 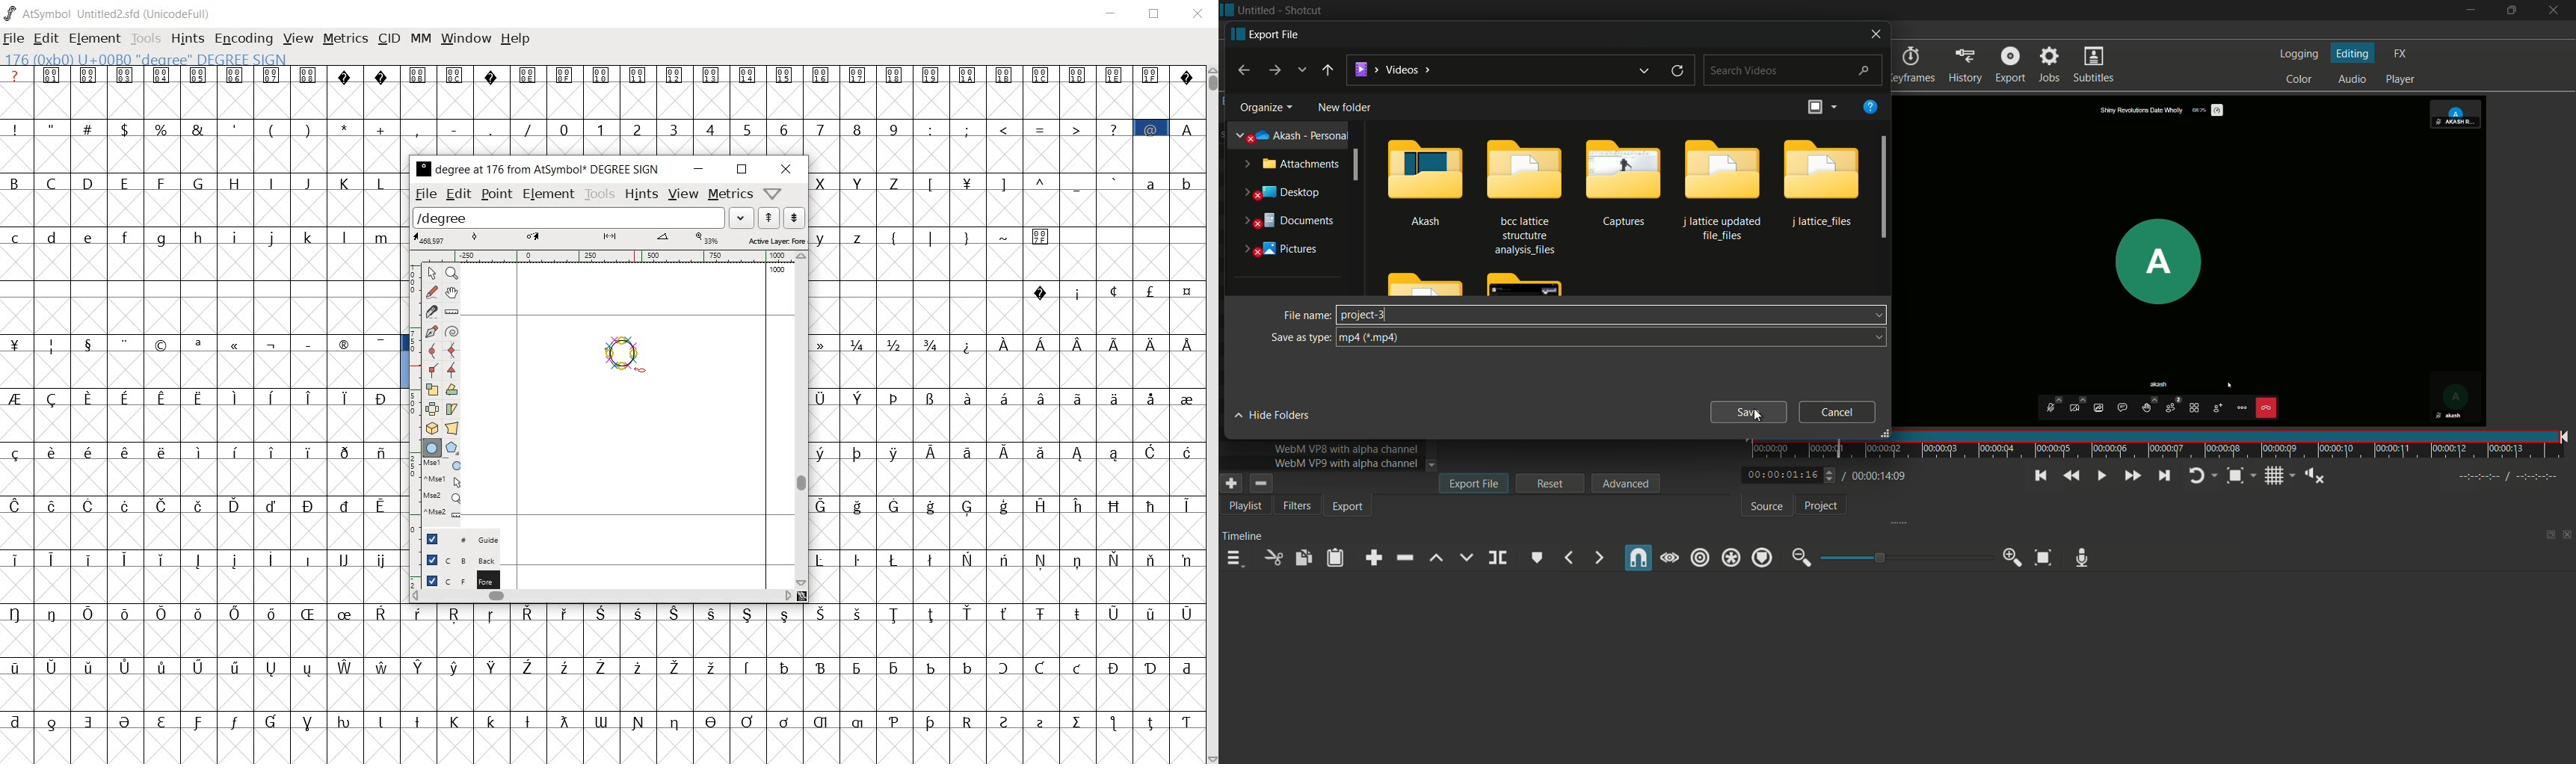 What do you see at coordinates (1288, 221) in the screenshot?
I see `documents` at bounding box center [1288, 221].